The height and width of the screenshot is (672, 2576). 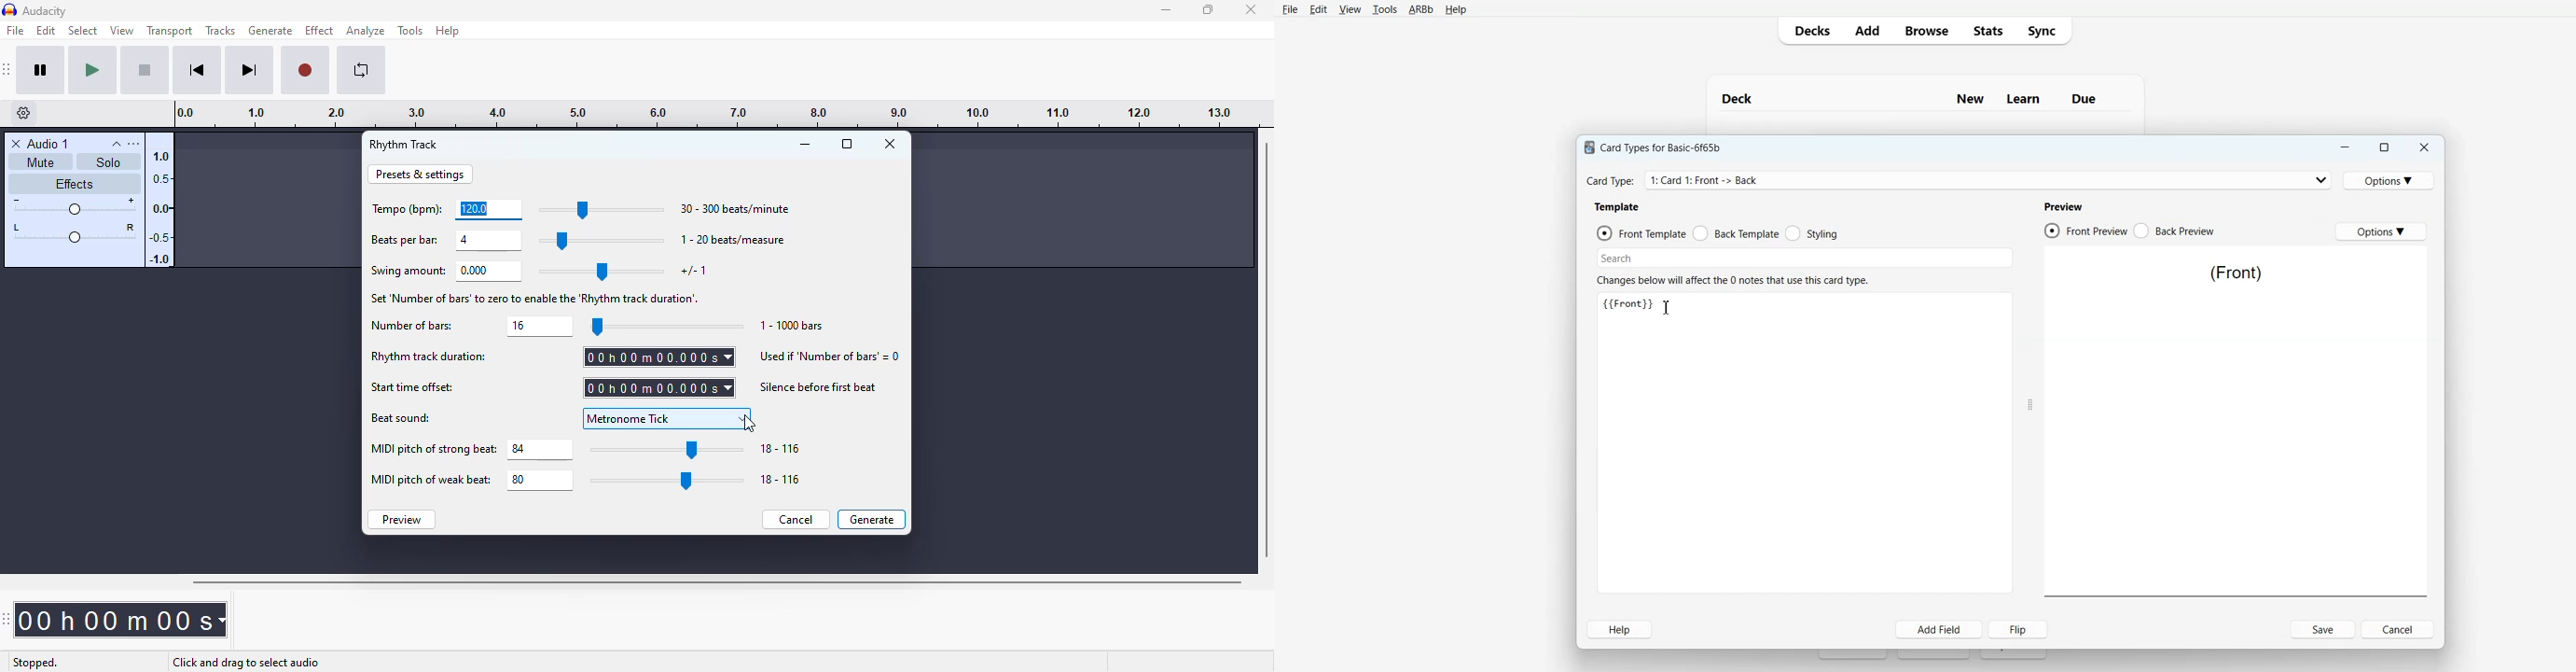 I want to click on set swing amount, so click(x=492, y=272).